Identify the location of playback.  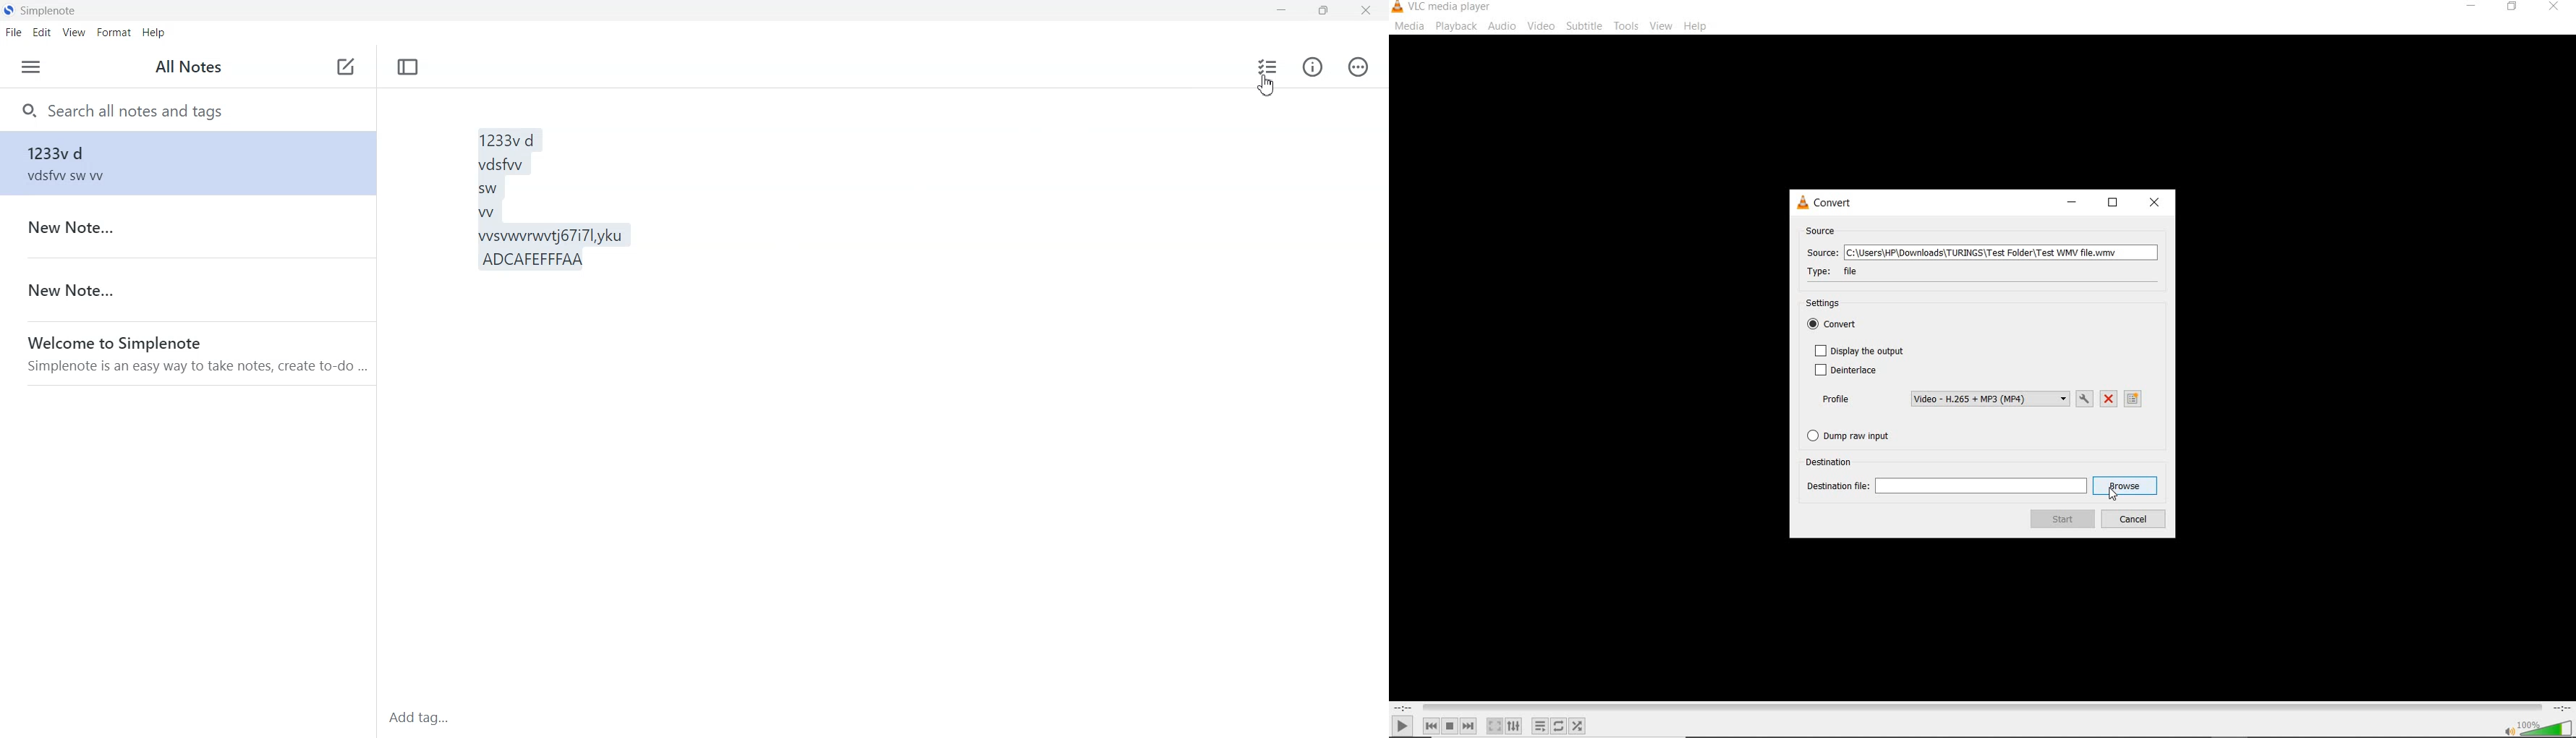
(1456, 26).